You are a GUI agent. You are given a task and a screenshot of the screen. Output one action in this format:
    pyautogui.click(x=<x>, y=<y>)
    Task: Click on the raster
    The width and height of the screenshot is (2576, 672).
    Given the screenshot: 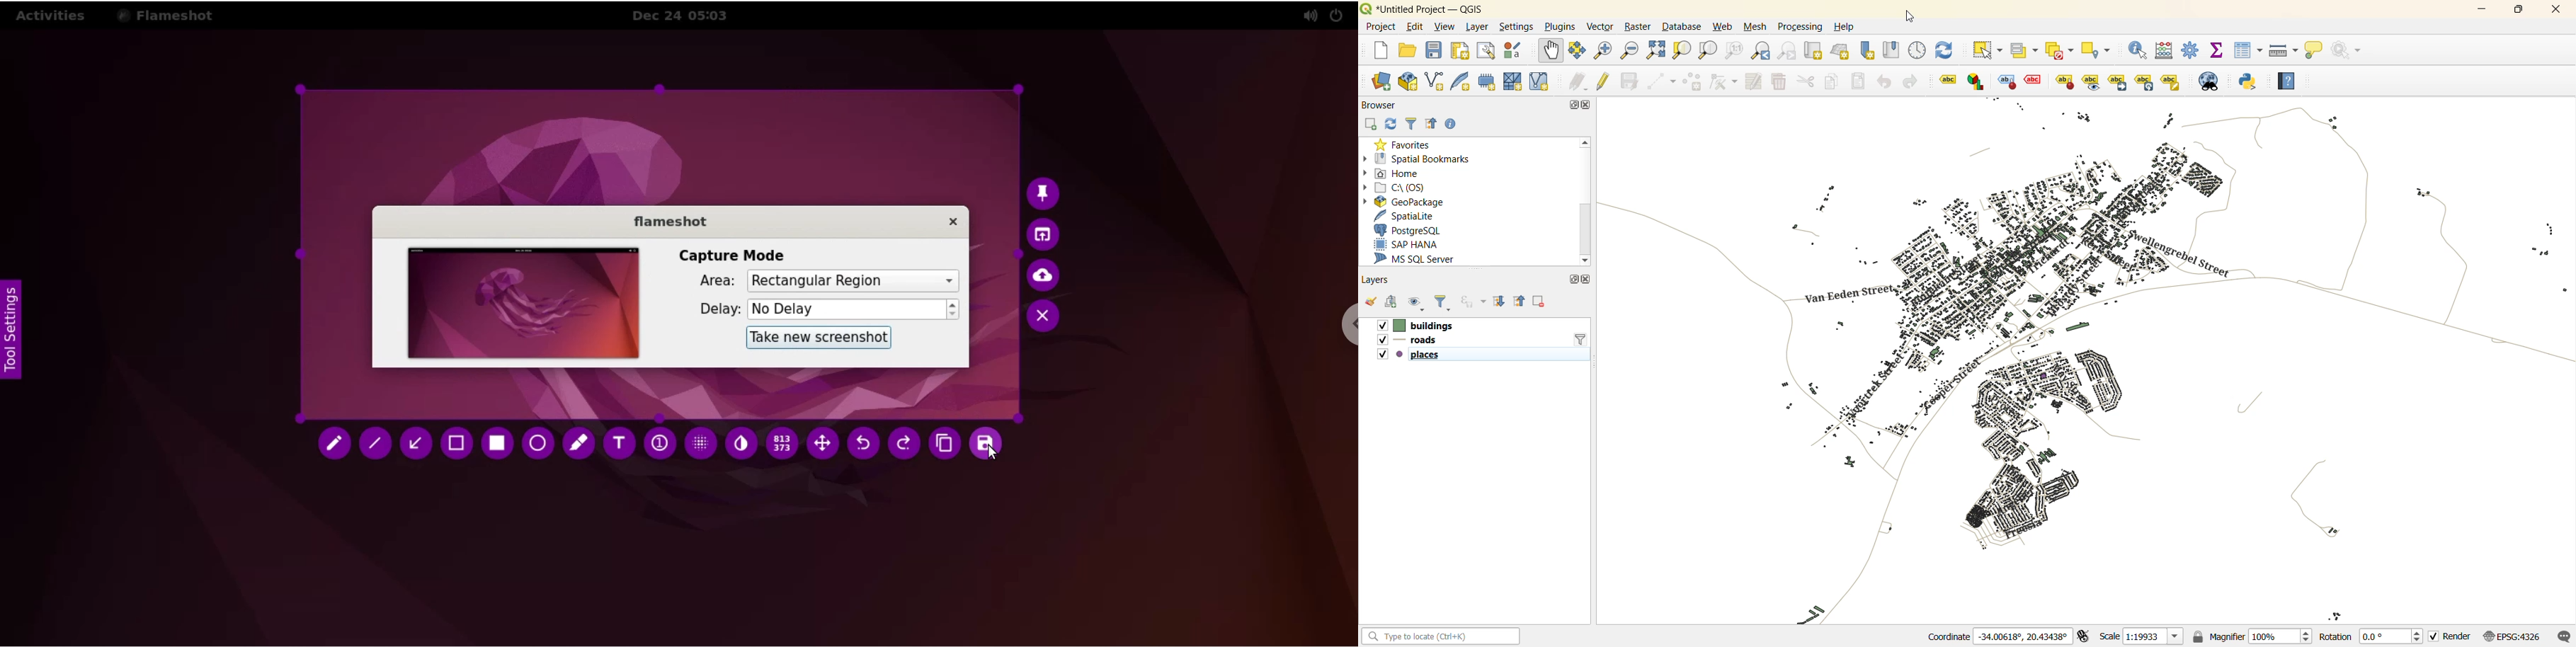 What is the action you would take?
    pyautogui.click(x=1636, y=27)
    